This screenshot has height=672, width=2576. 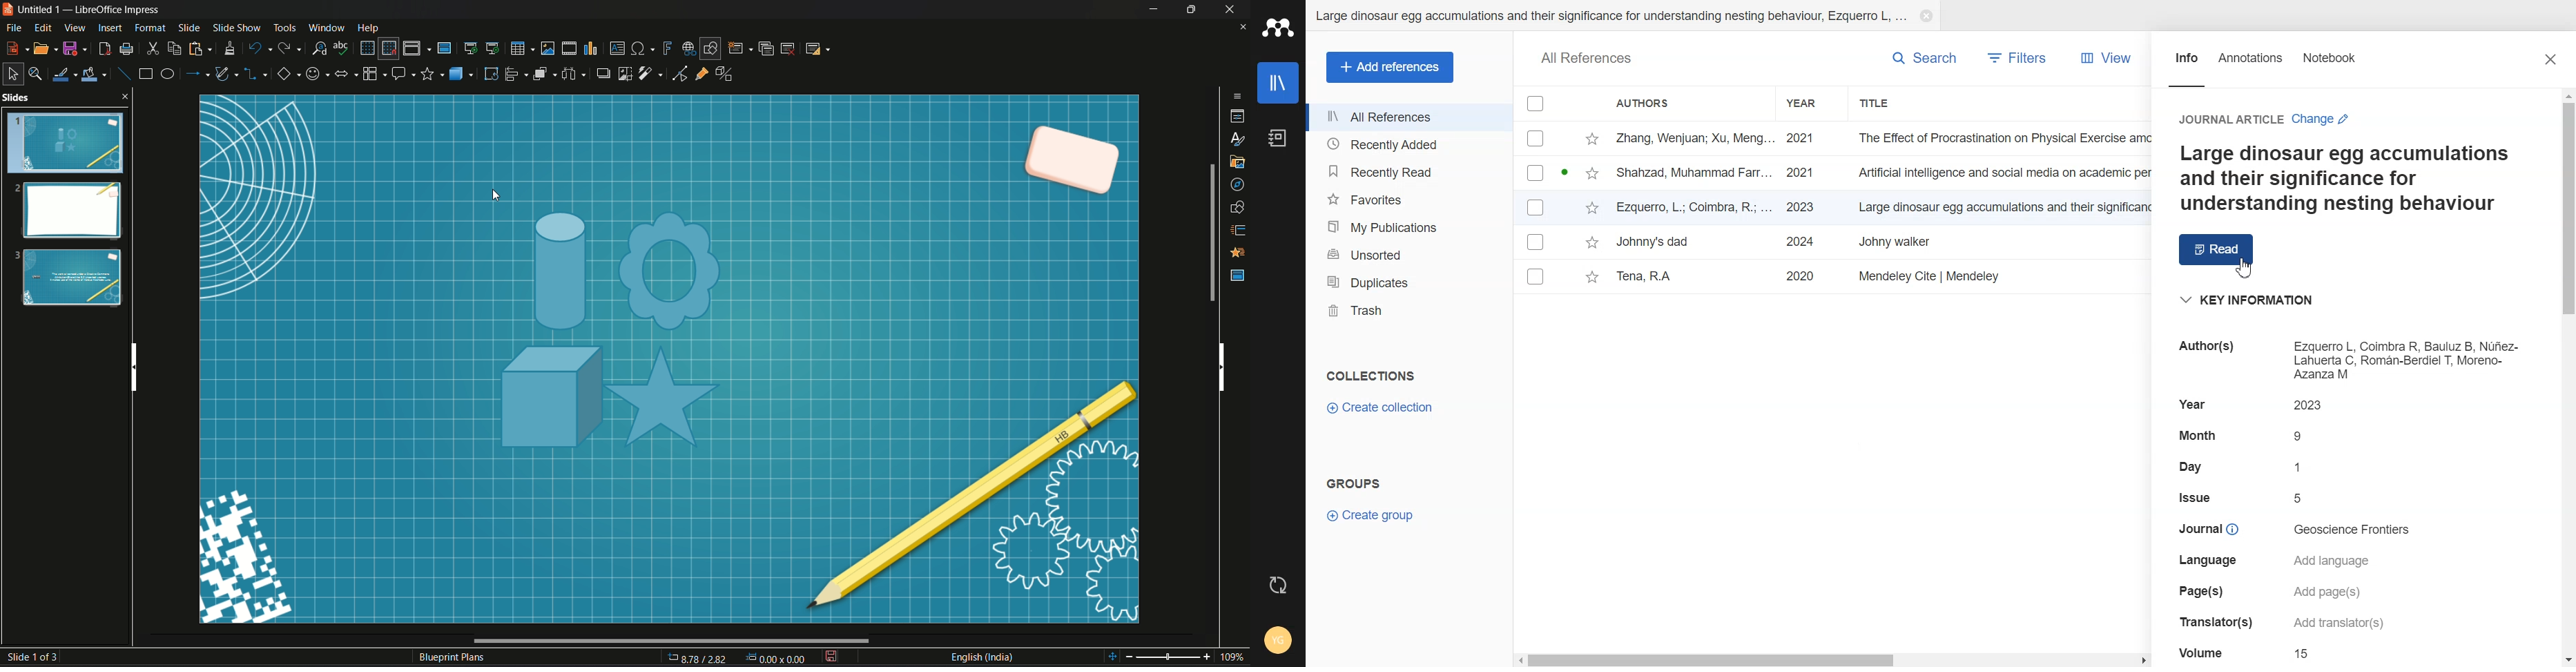 What do you see at coordinates (1407, 171) in the screenshot?
I see `Recently Read` at bounding box center [1407, 171].